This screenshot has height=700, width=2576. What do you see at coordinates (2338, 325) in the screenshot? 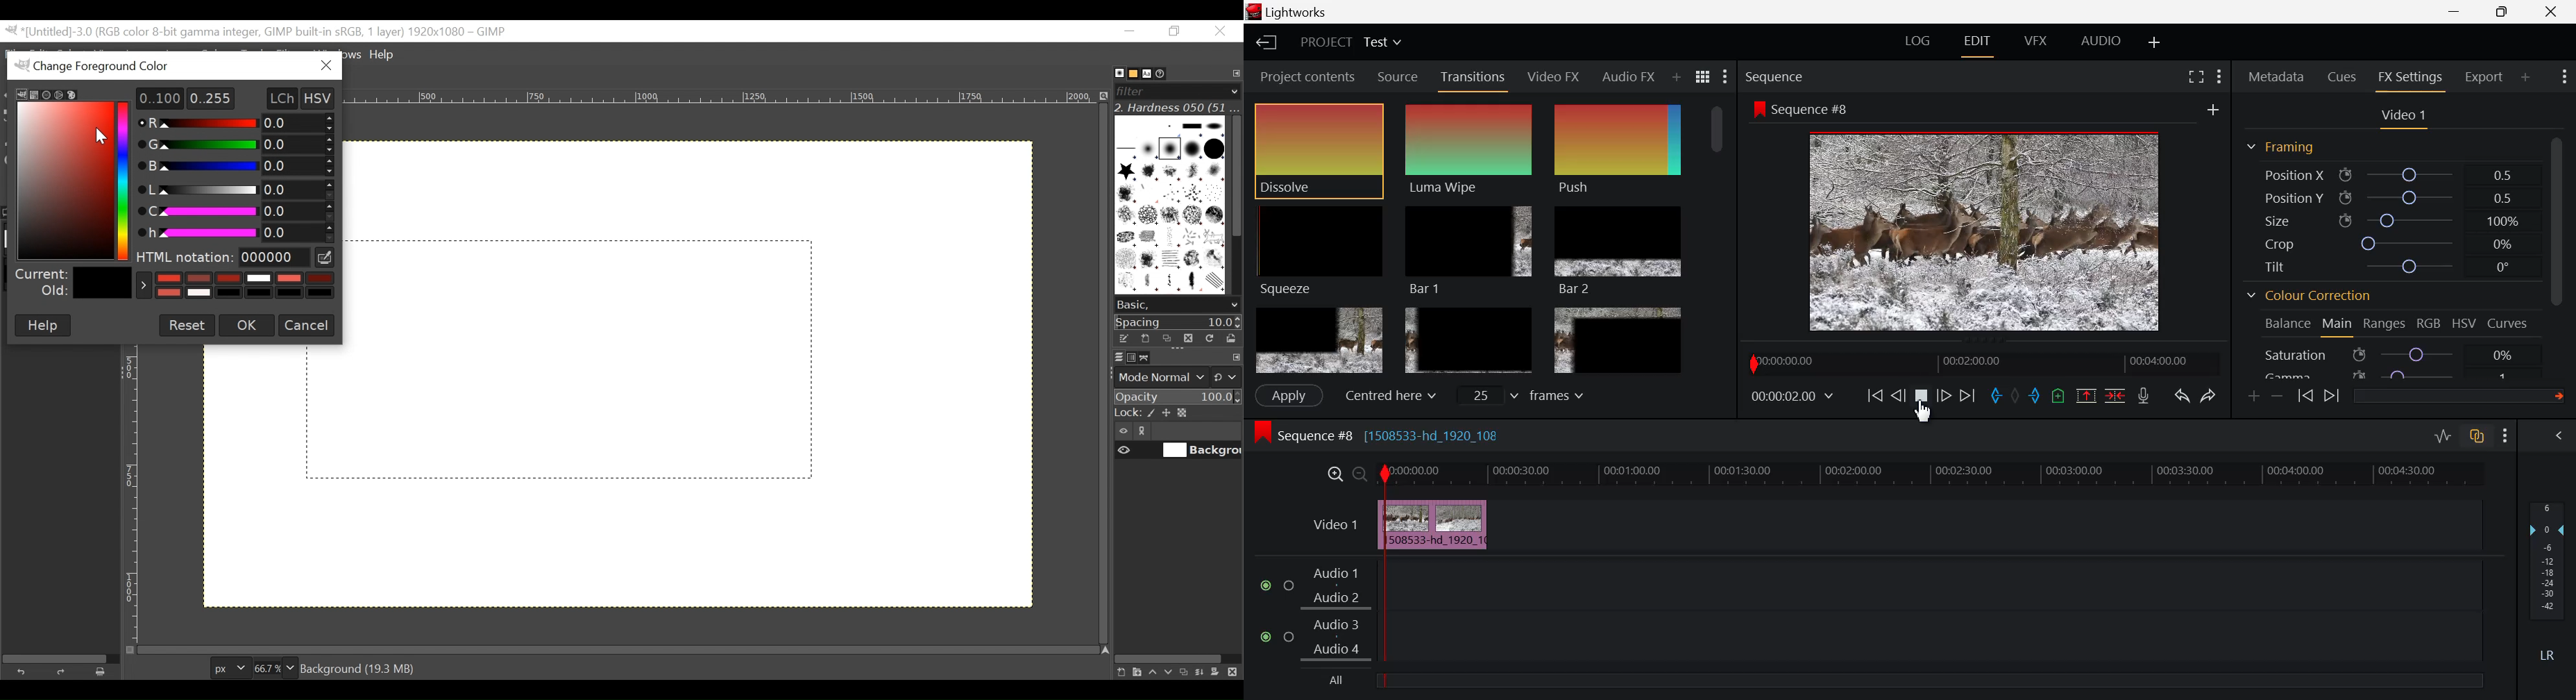
I see `Main Tab Open` at bounding box center [2338, 325].